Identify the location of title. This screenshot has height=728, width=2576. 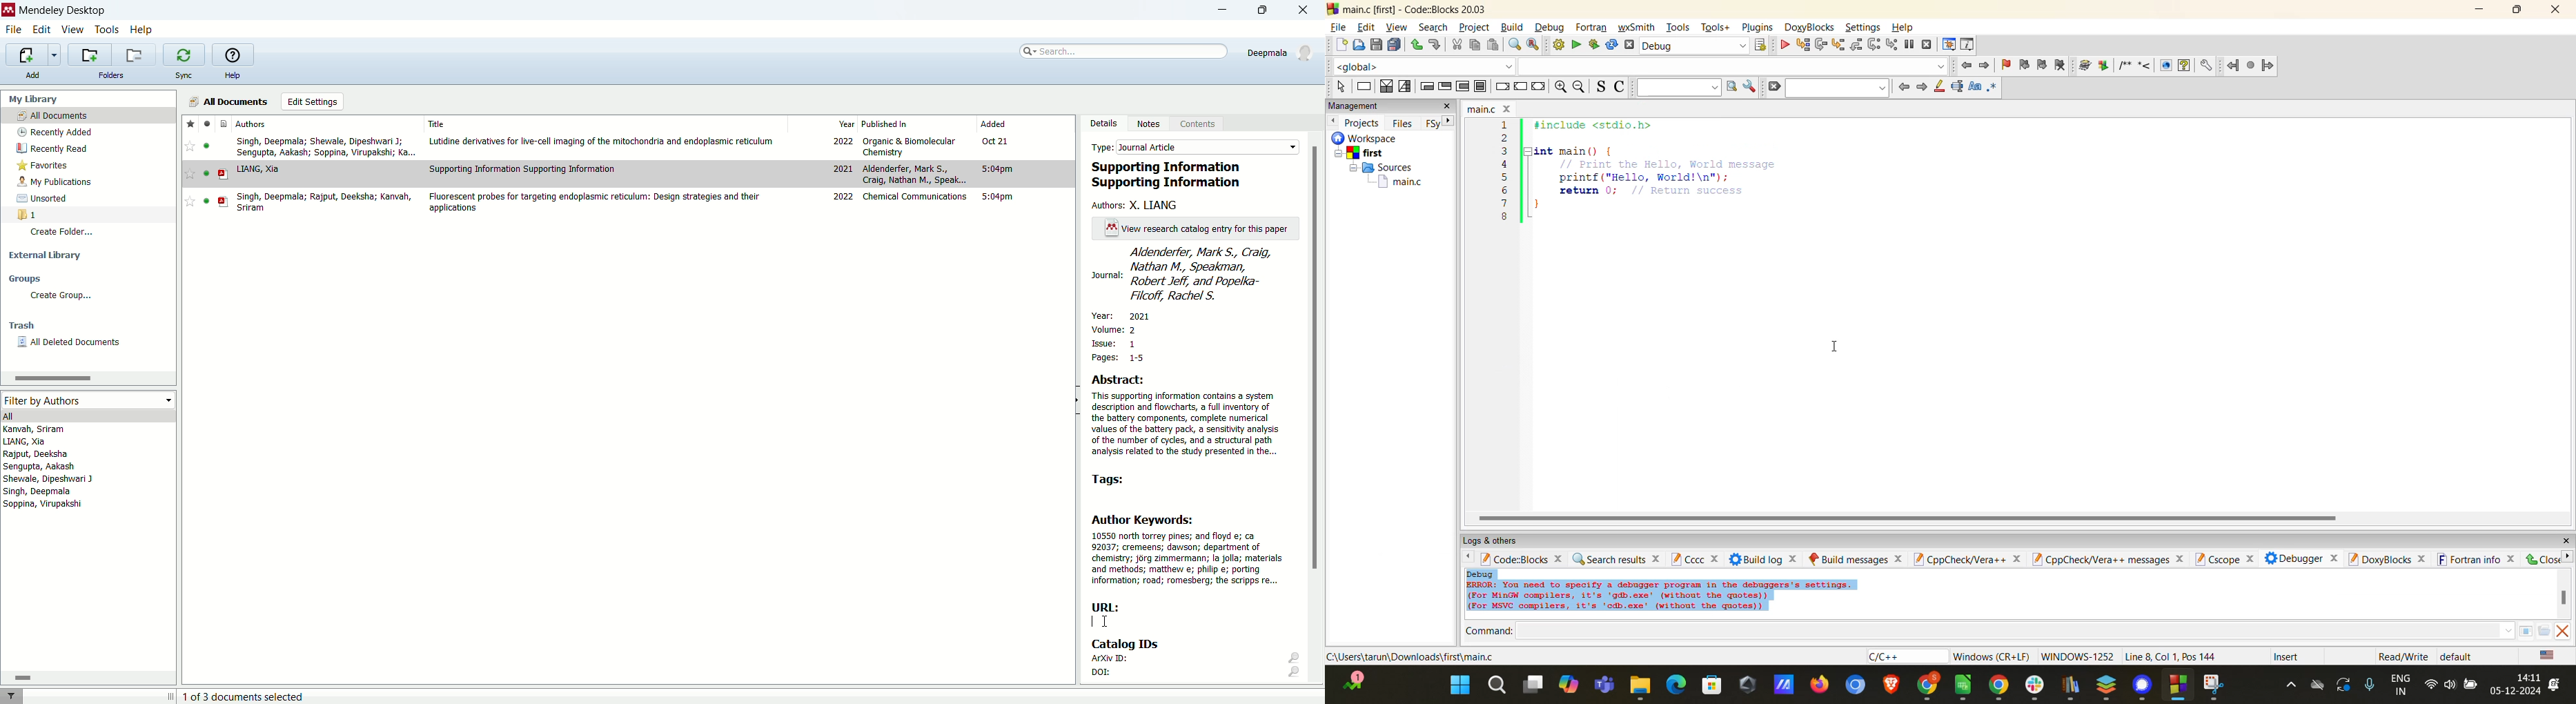
(437, 124).